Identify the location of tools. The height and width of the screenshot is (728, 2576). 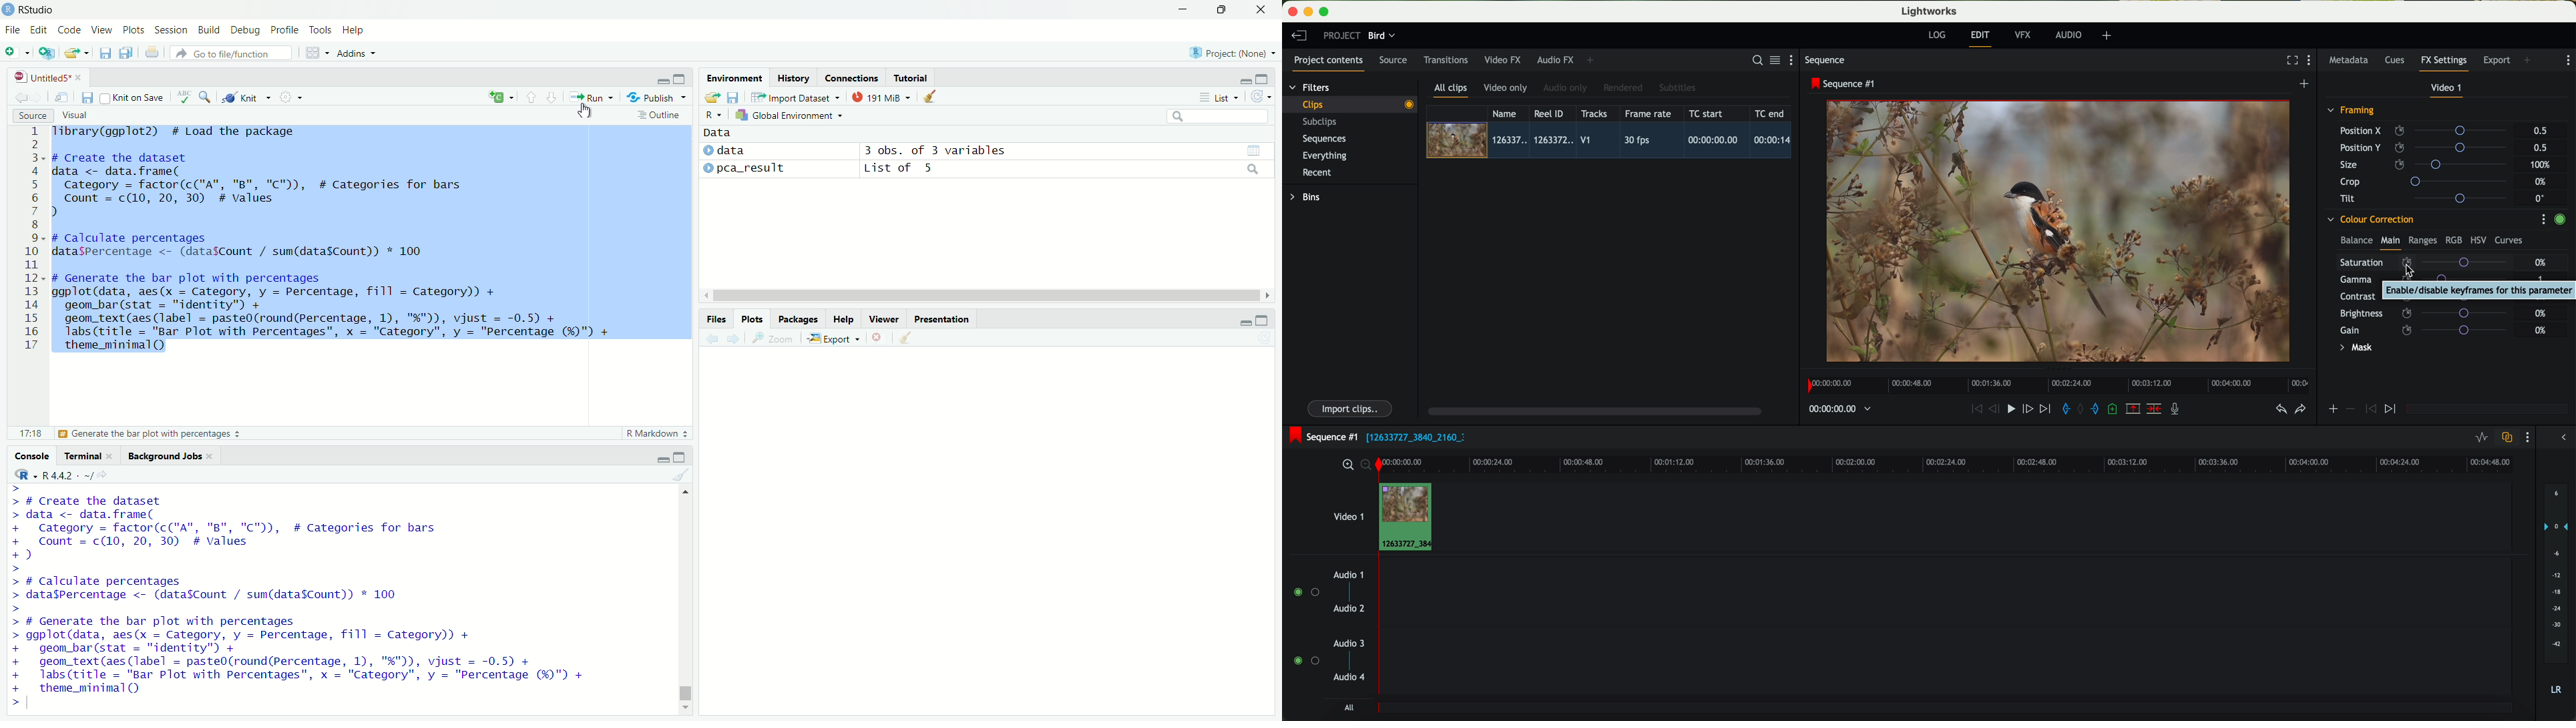
(321, 31).